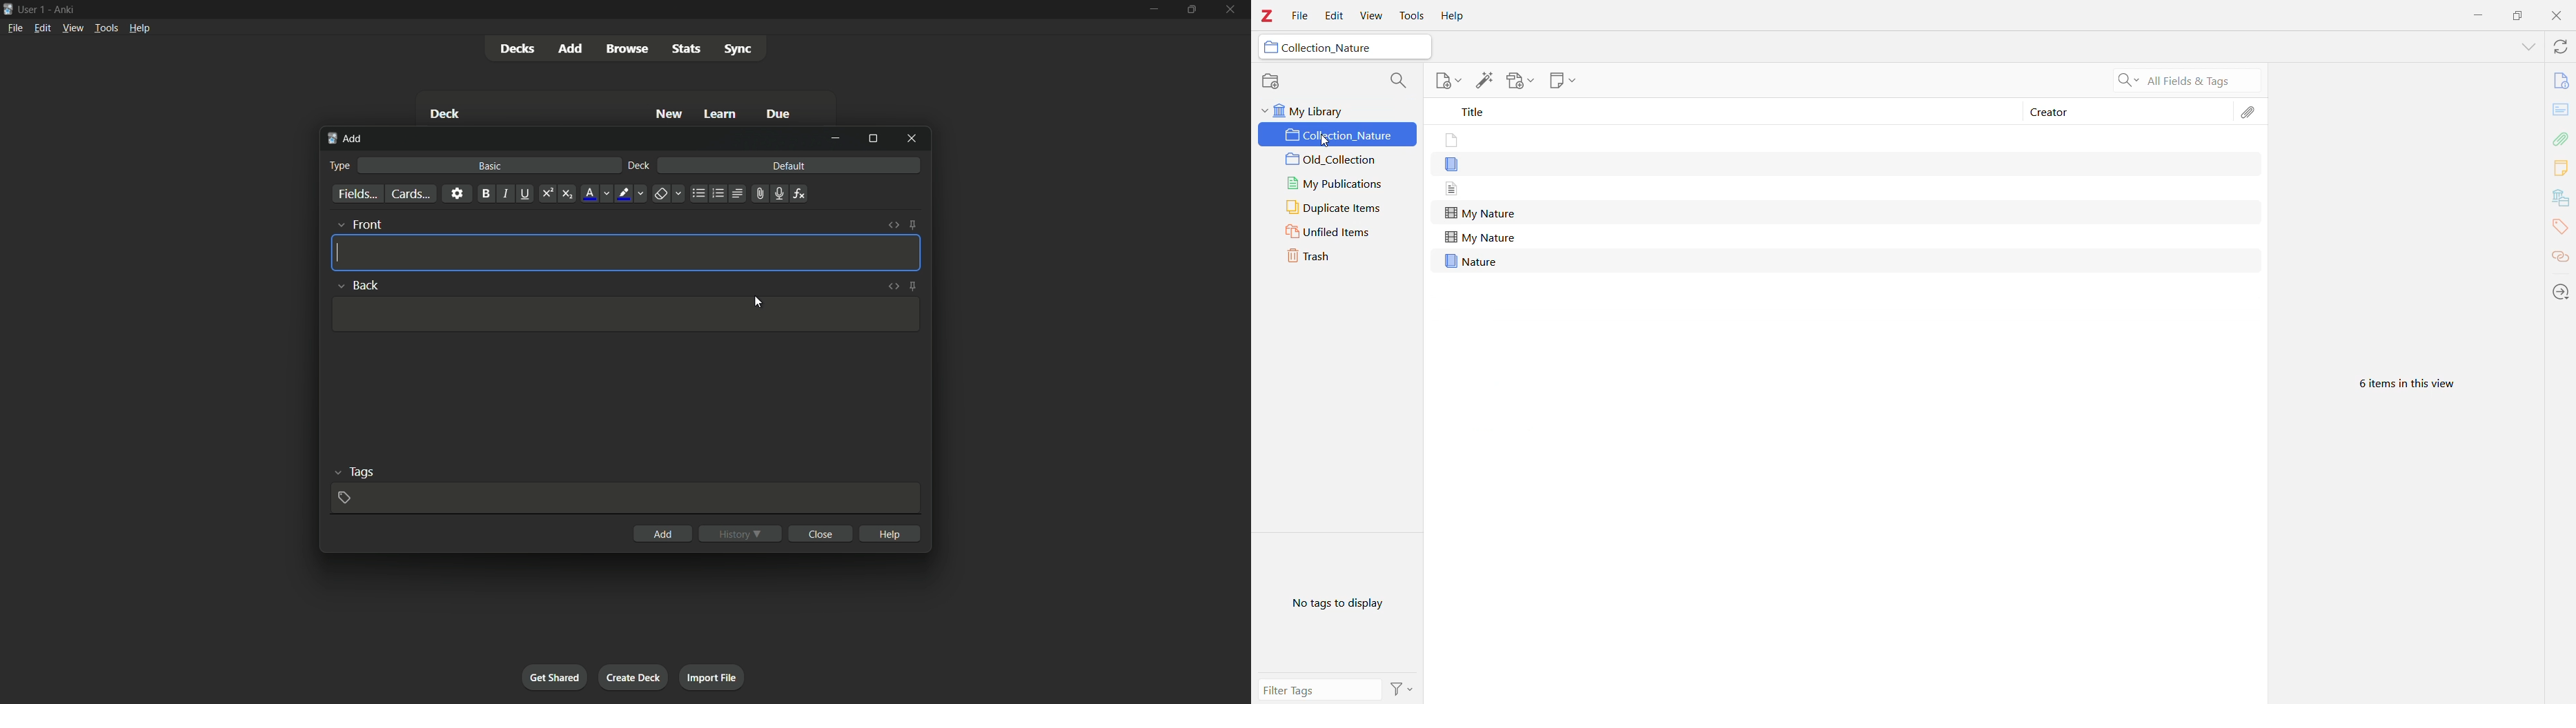  Describe the element at coordinates (1300, 18) in the screenshot. I see `File` at that location.